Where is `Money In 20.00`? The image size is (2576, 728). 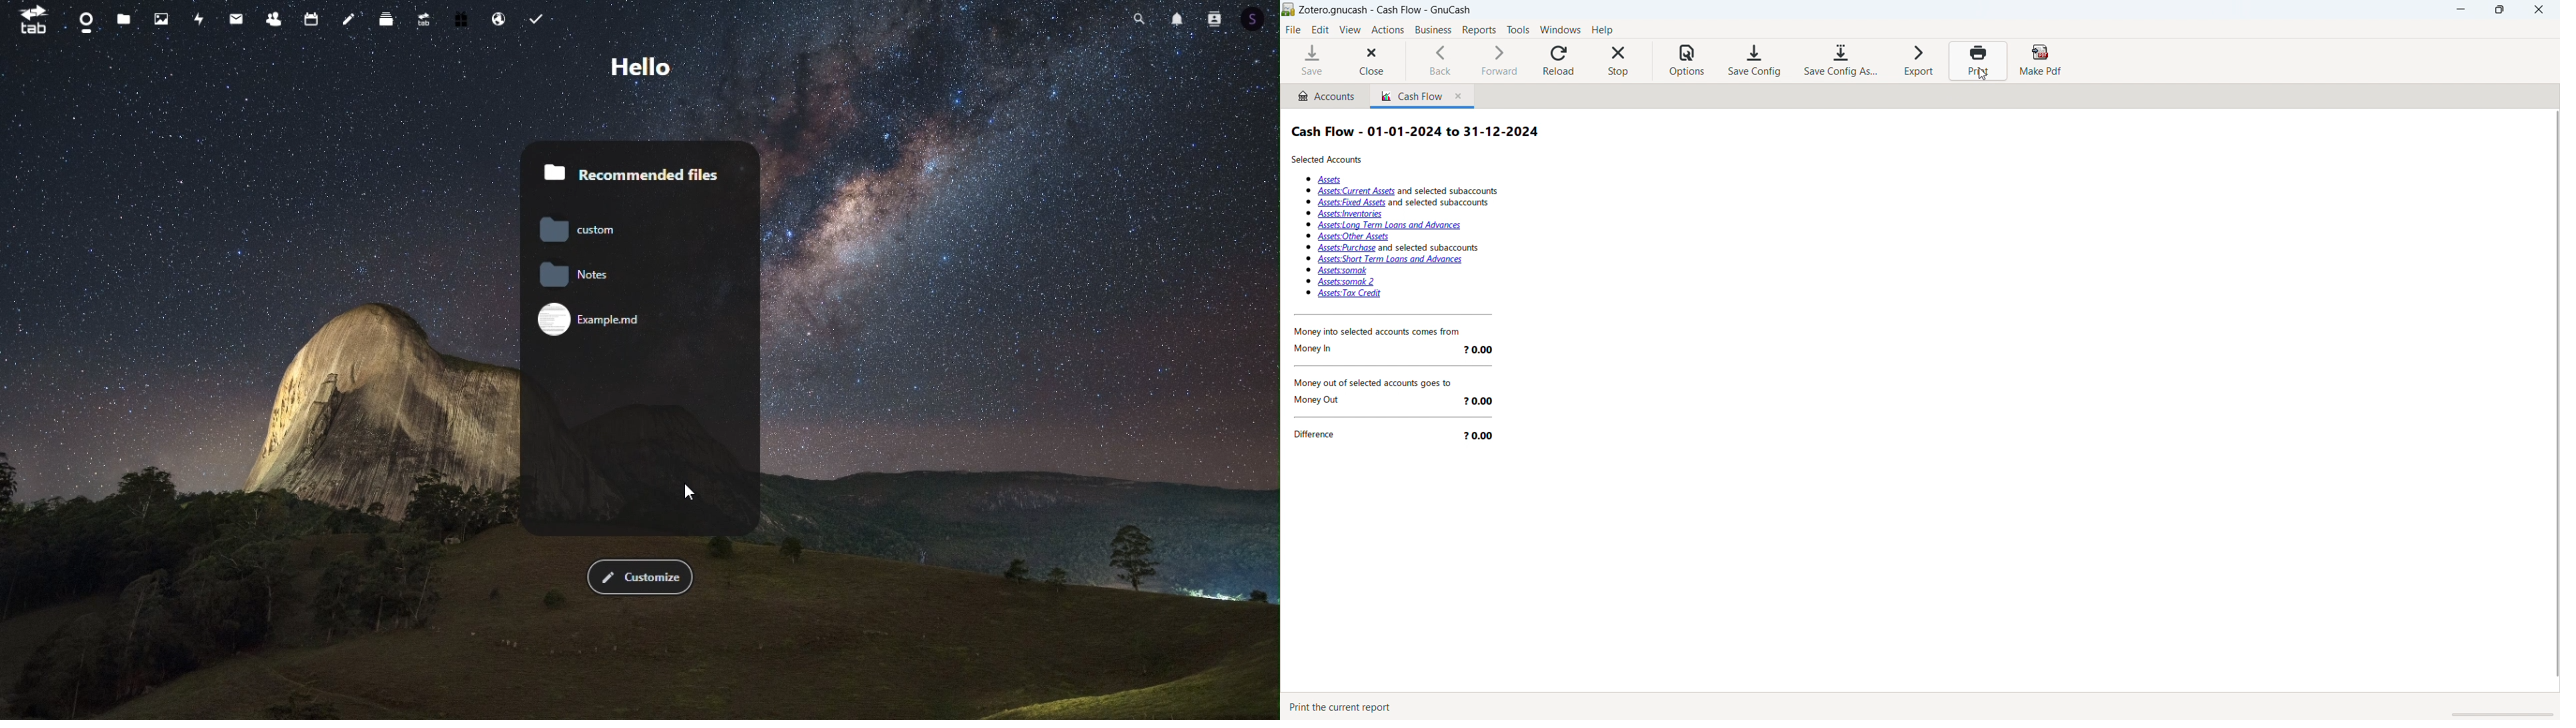 Money In 20.00 is located at coordinates (1392, 350).